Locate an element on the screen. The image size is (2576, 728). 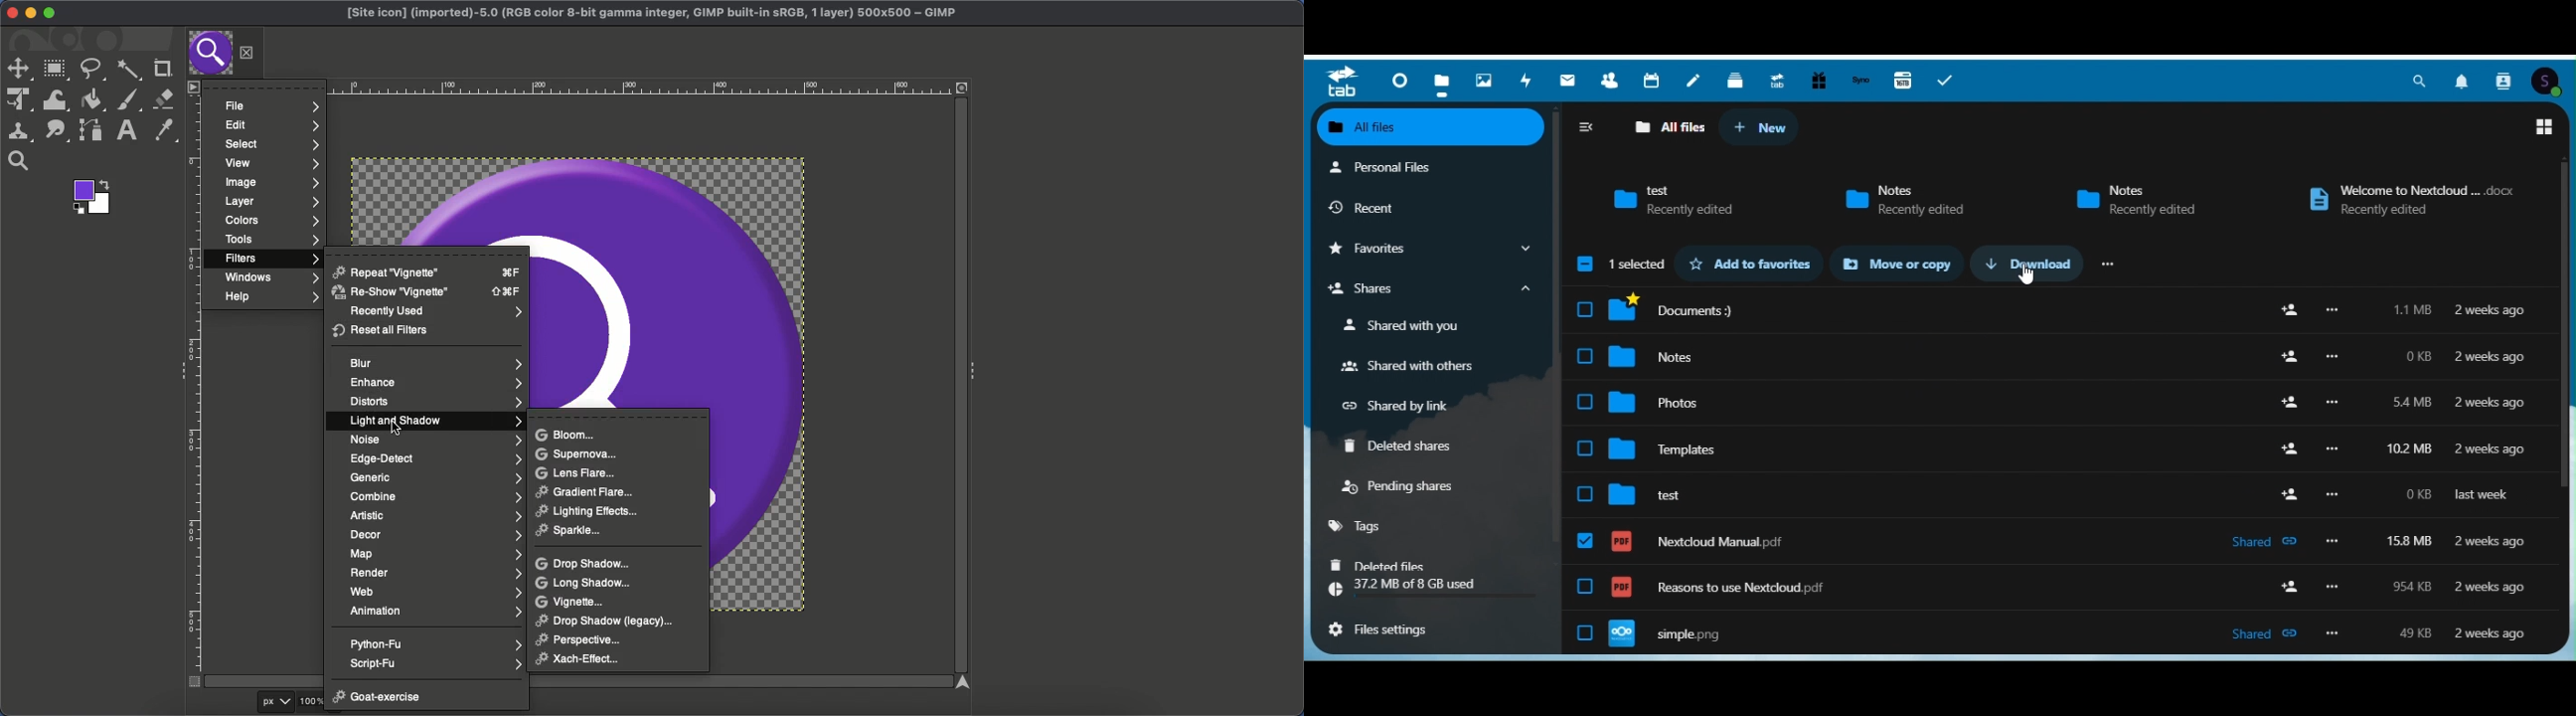
Ruler is located at coordinates (195, 392).